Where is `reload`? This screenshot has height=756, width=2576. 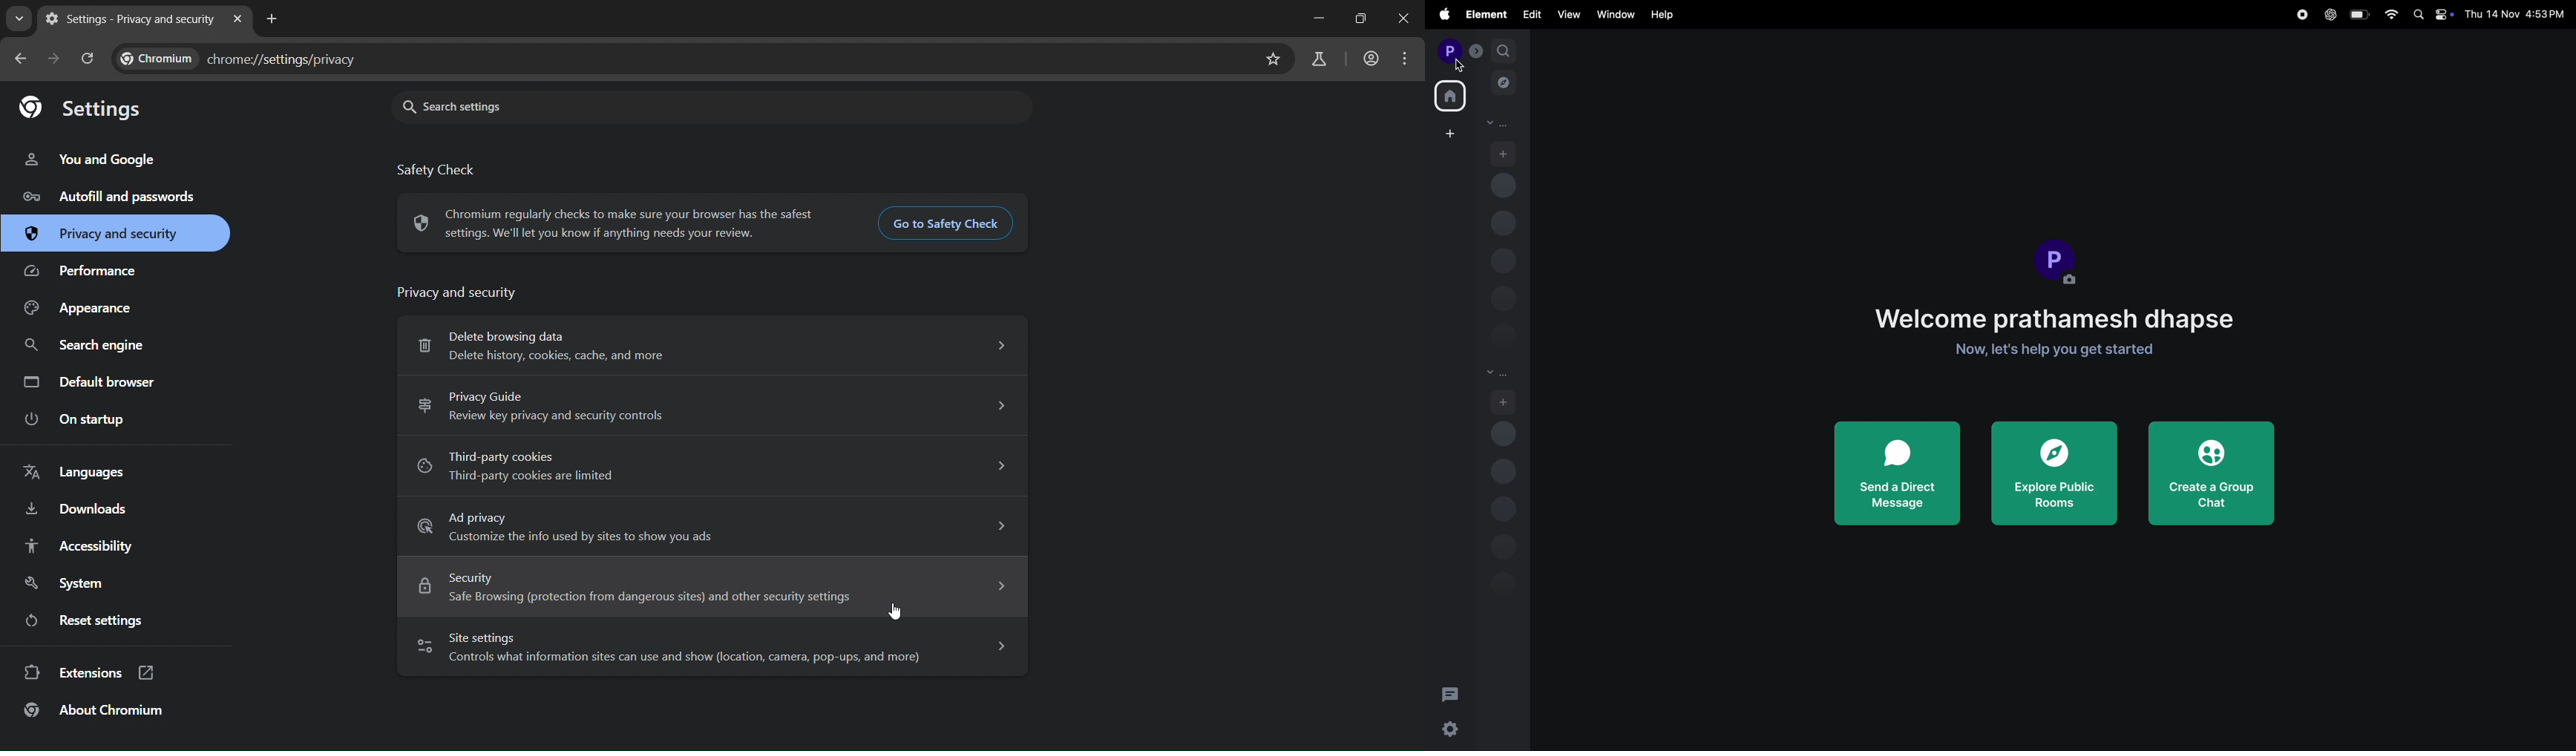
reload is located at coordinates (88, 57).